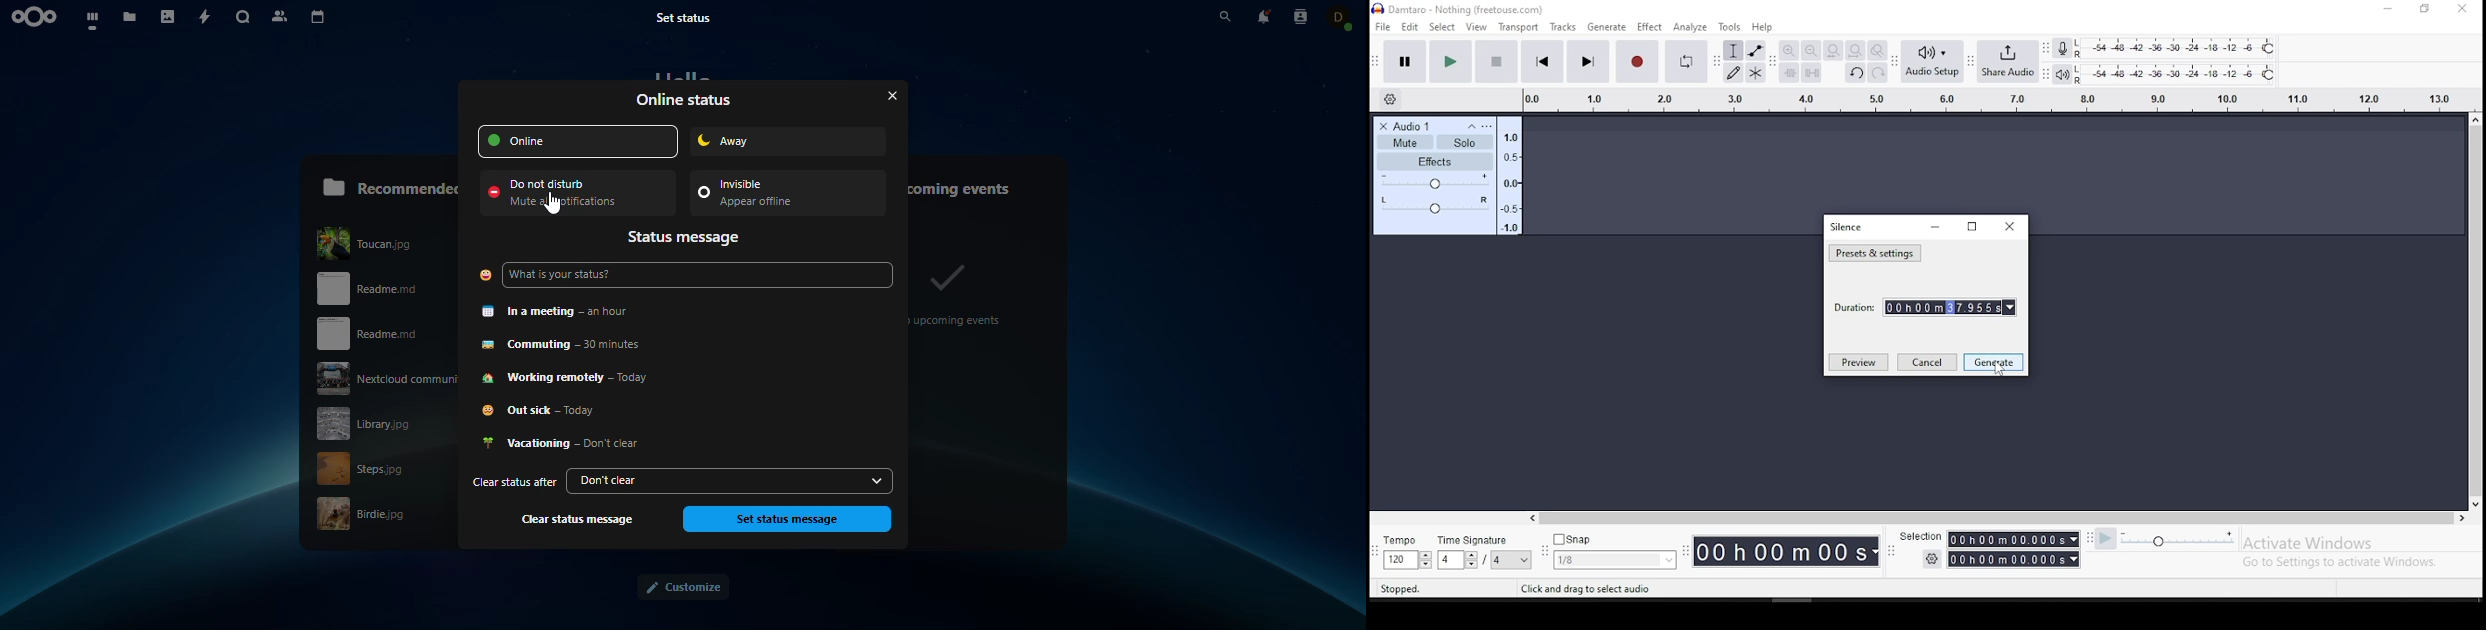 The width and height of the screenshot is (2492, 644). I want to click on file, so click(1384, 26).